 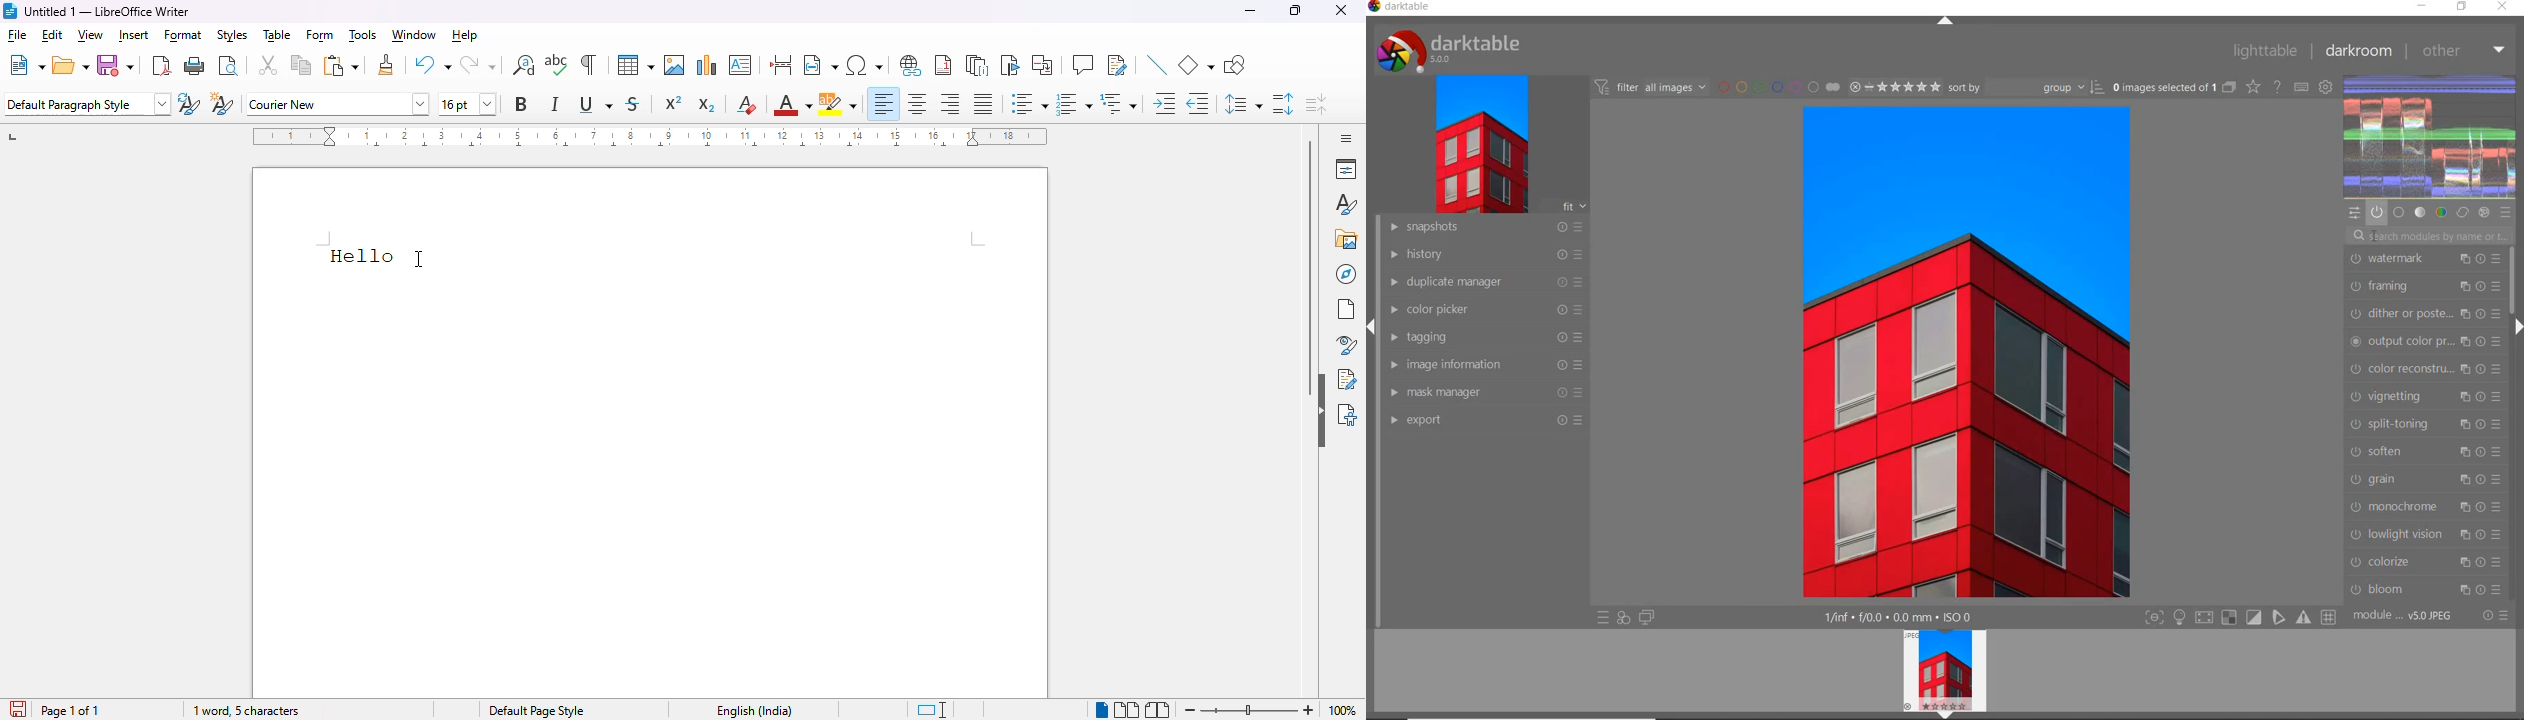 What do you see at coordinates (2506, 211) in the screenshot?
I see `presets` at bounding box center [2506, 211].